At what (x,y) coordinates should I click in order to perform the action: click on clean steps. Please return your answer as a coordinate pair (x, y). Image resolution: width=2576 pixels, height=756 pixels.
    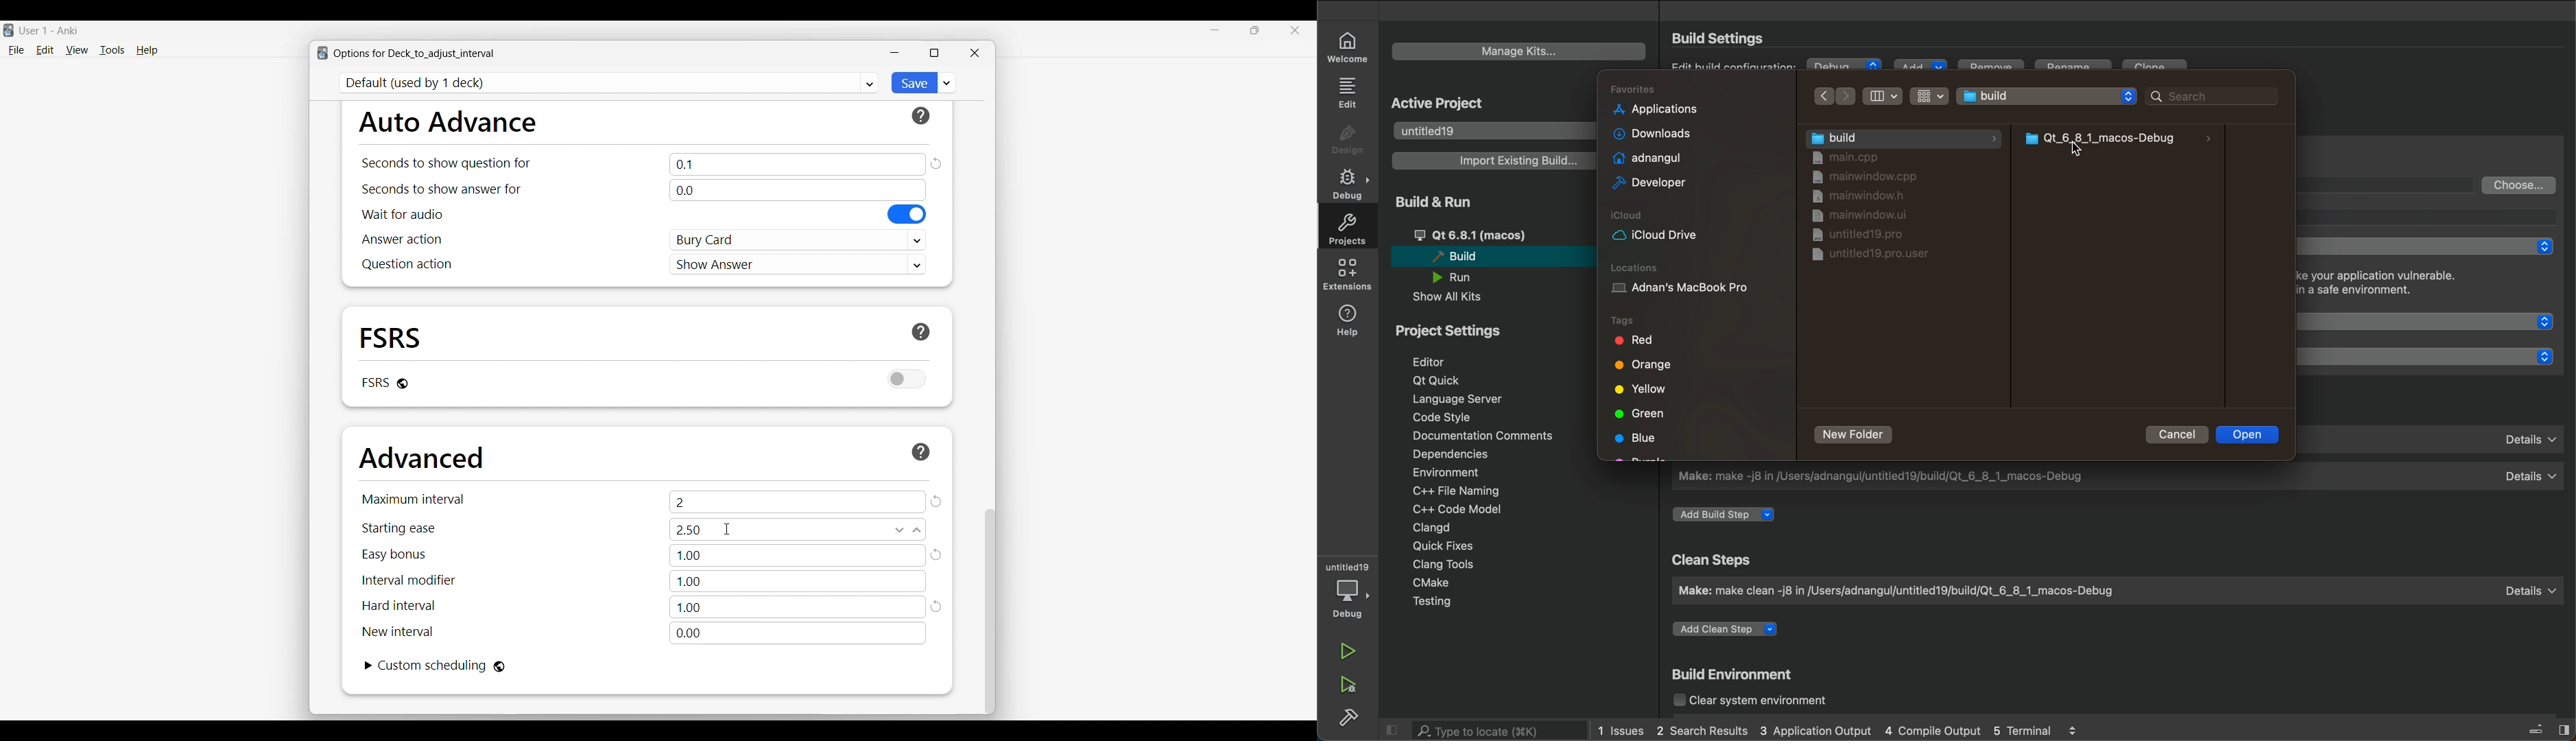
    Looking at the image, I should click on (1715, 560).